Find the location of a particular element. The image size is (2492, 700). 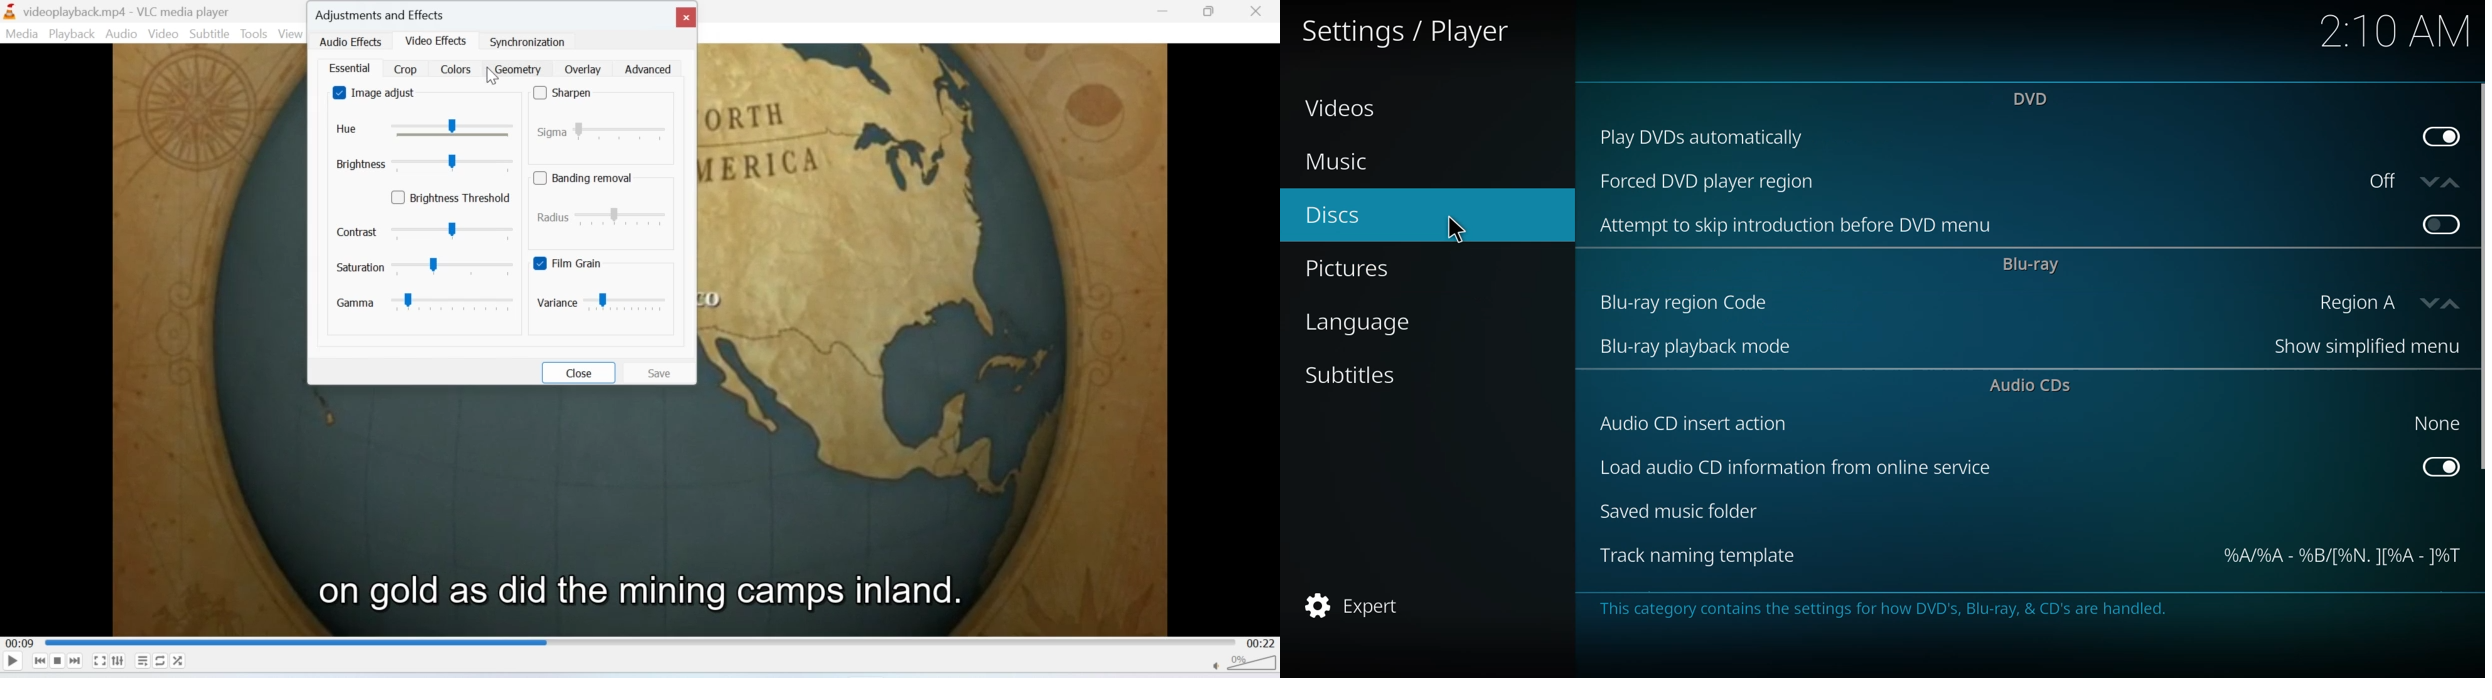

time is located at coordinates (2396, 31).